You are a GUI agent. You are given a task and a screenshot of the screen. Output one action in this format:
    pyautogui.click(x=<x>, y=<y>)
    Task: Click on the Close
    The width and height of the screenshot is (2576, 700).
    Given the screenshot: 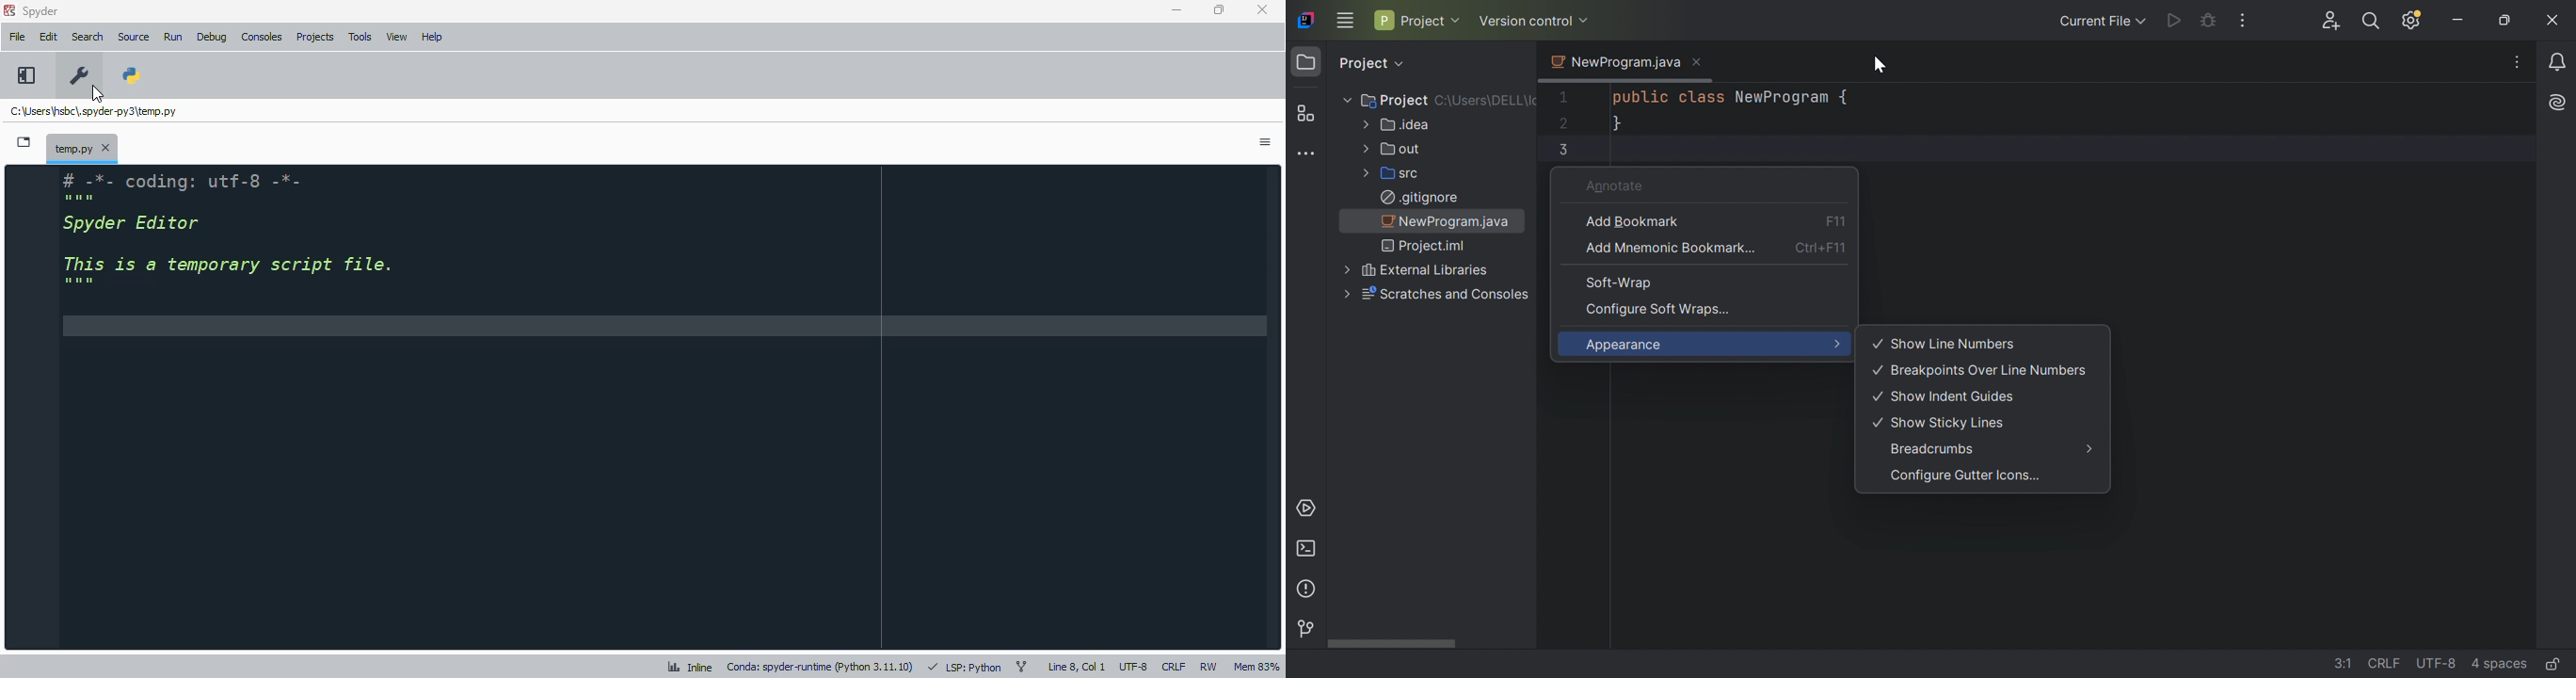 What is the action you would take?
    pyautogui.click(x=2551, y=25)
    